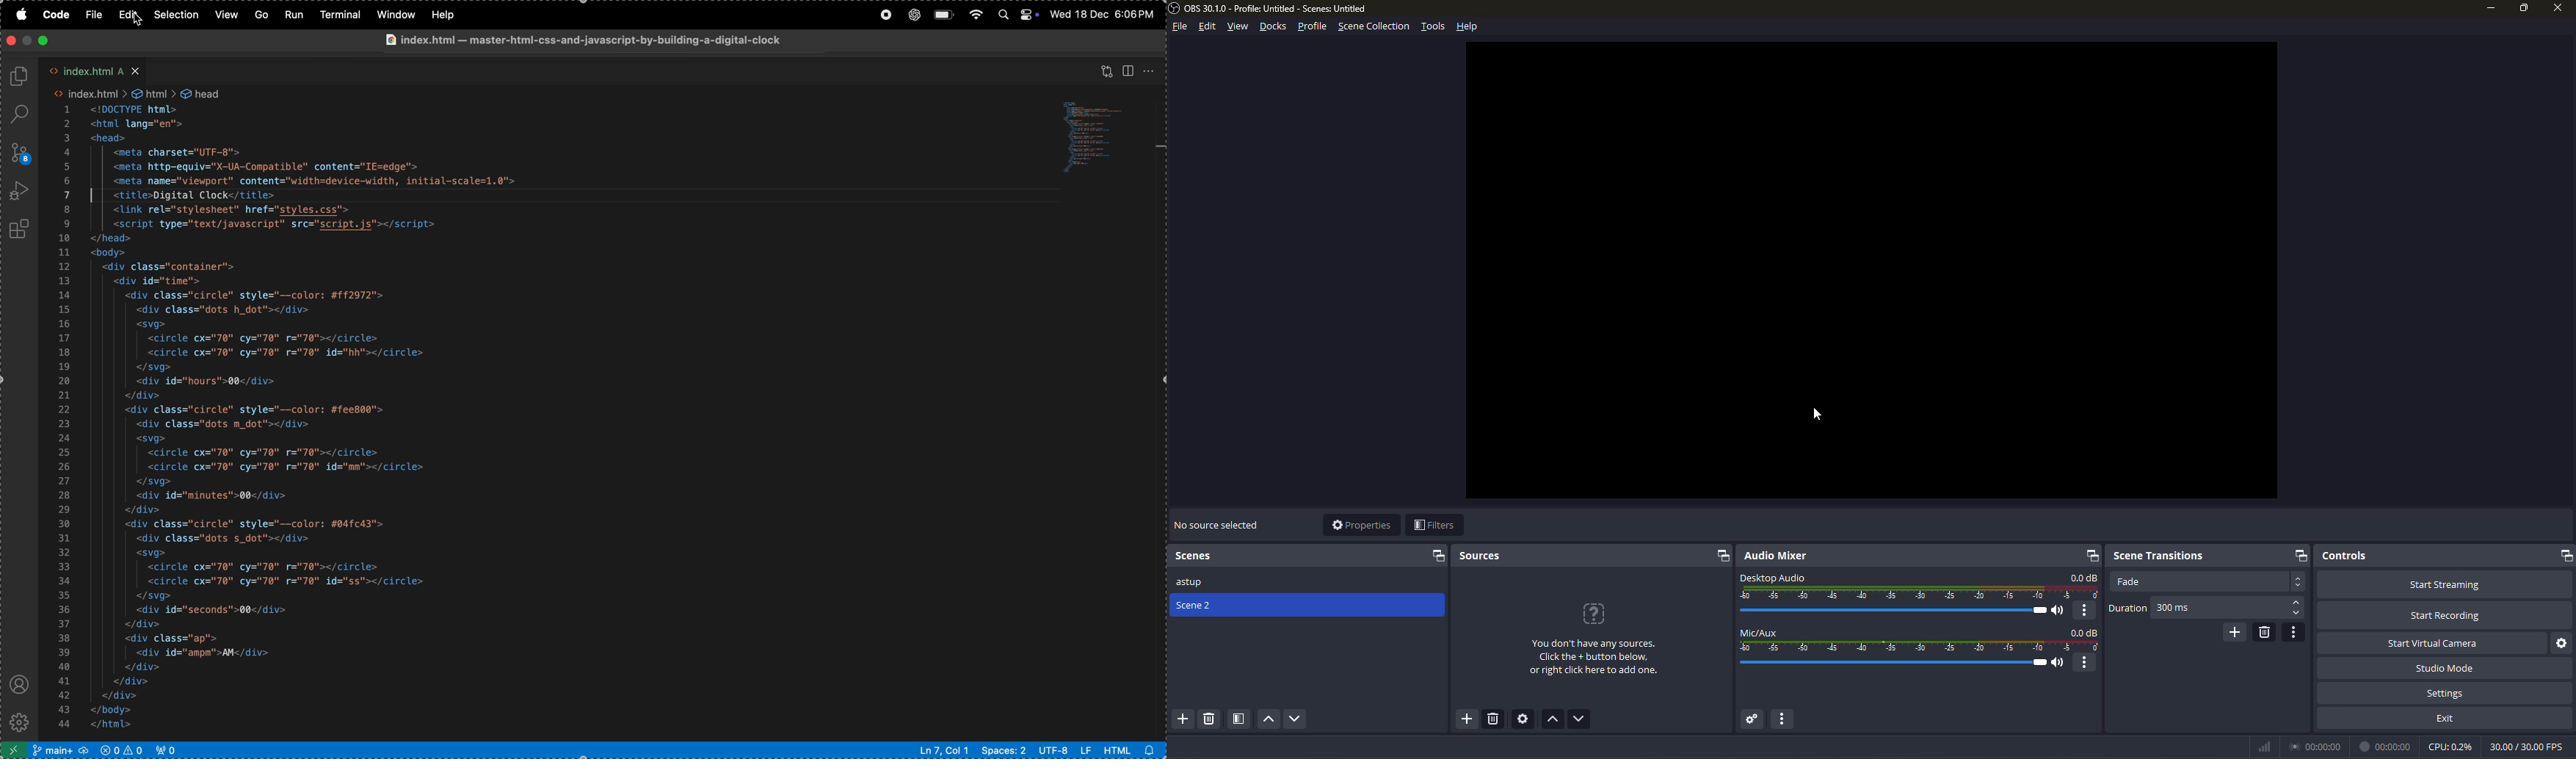 The width and height of the screenshot is (2576, 784). I want to click on controls, so click(2344, 556).